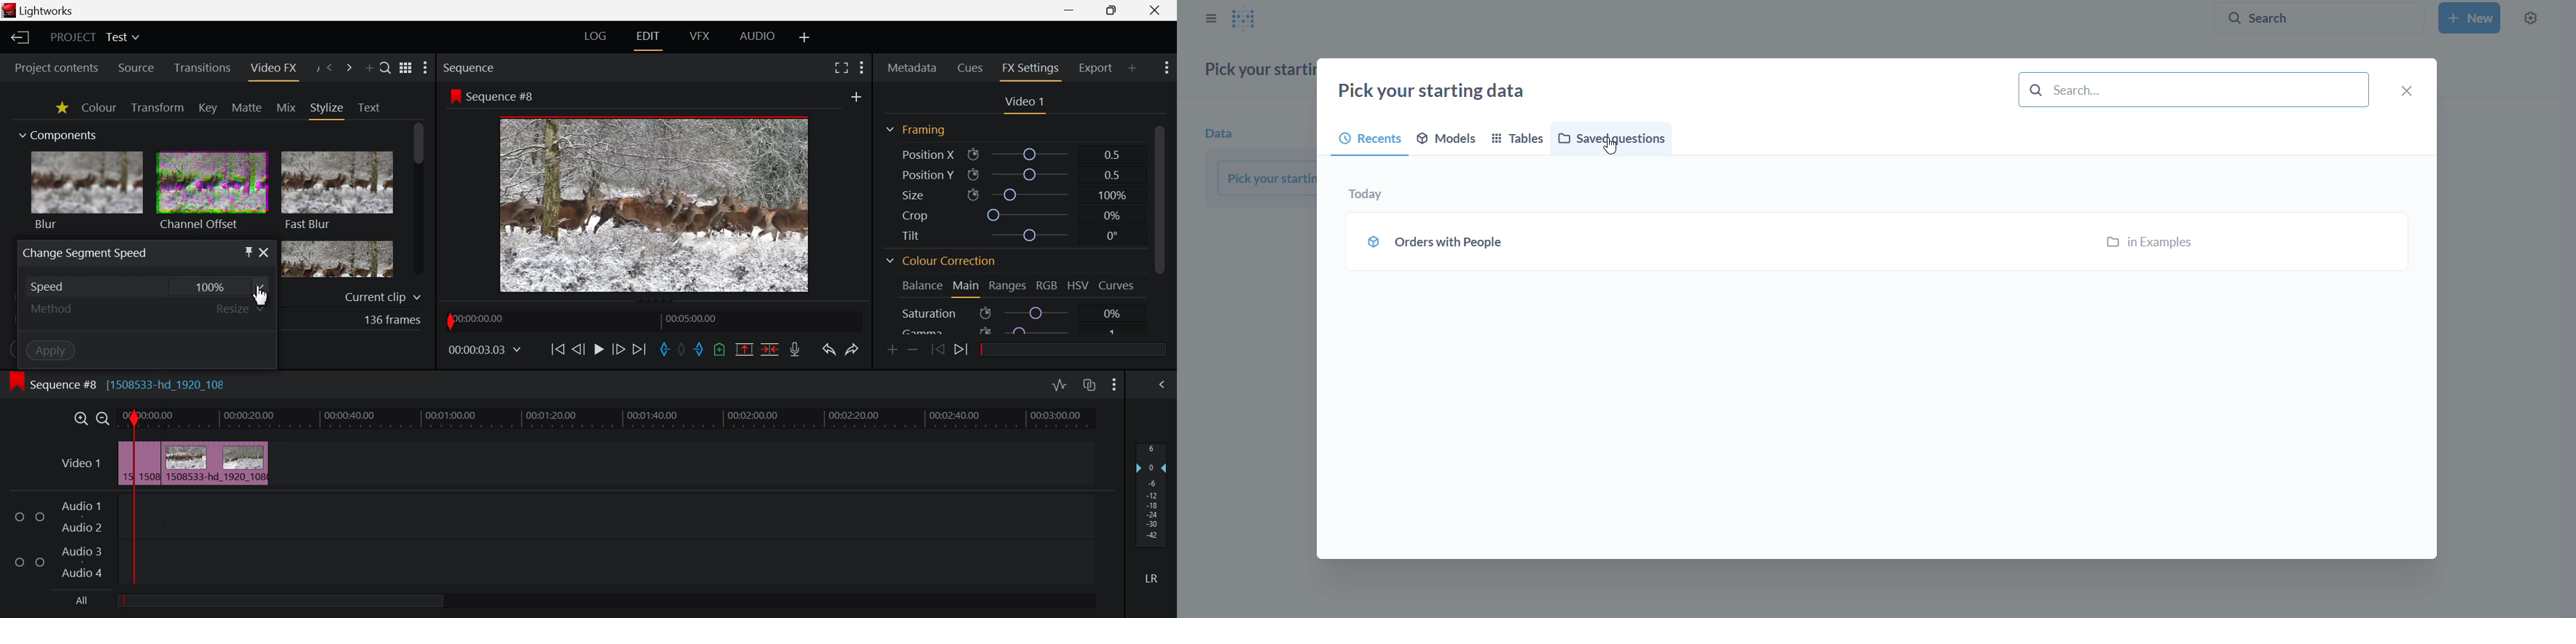 This screenshot has height=644, width=2576. Describe the element at coordinates (757, 36) in the screenshot. I see `AUDIO Layout` at that location.